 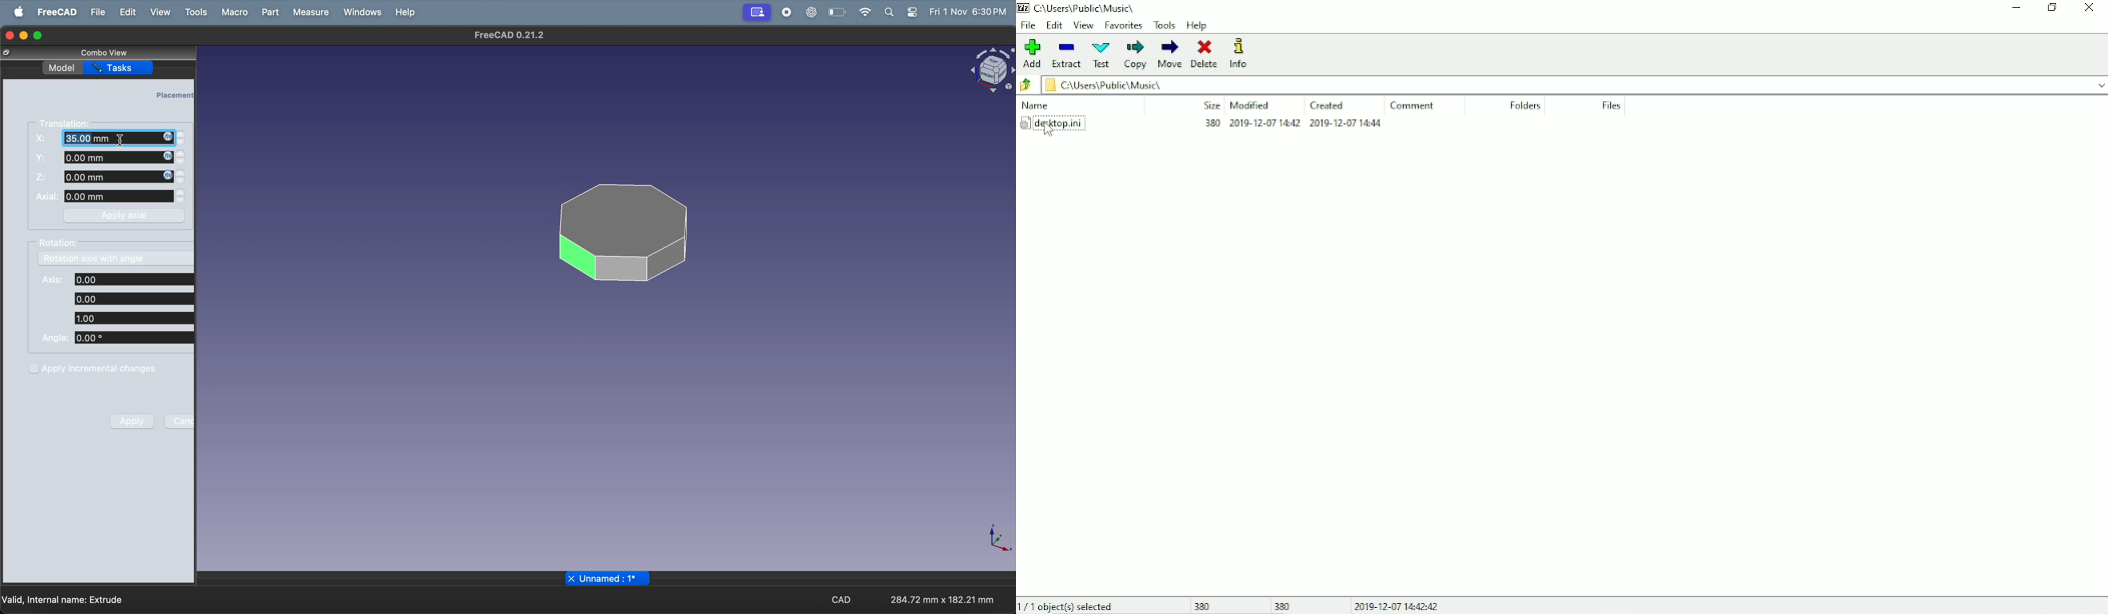 What do you see at coordinates (132, 421) in the screenshot?
I see `Apply` at bounding box center [132, 421].